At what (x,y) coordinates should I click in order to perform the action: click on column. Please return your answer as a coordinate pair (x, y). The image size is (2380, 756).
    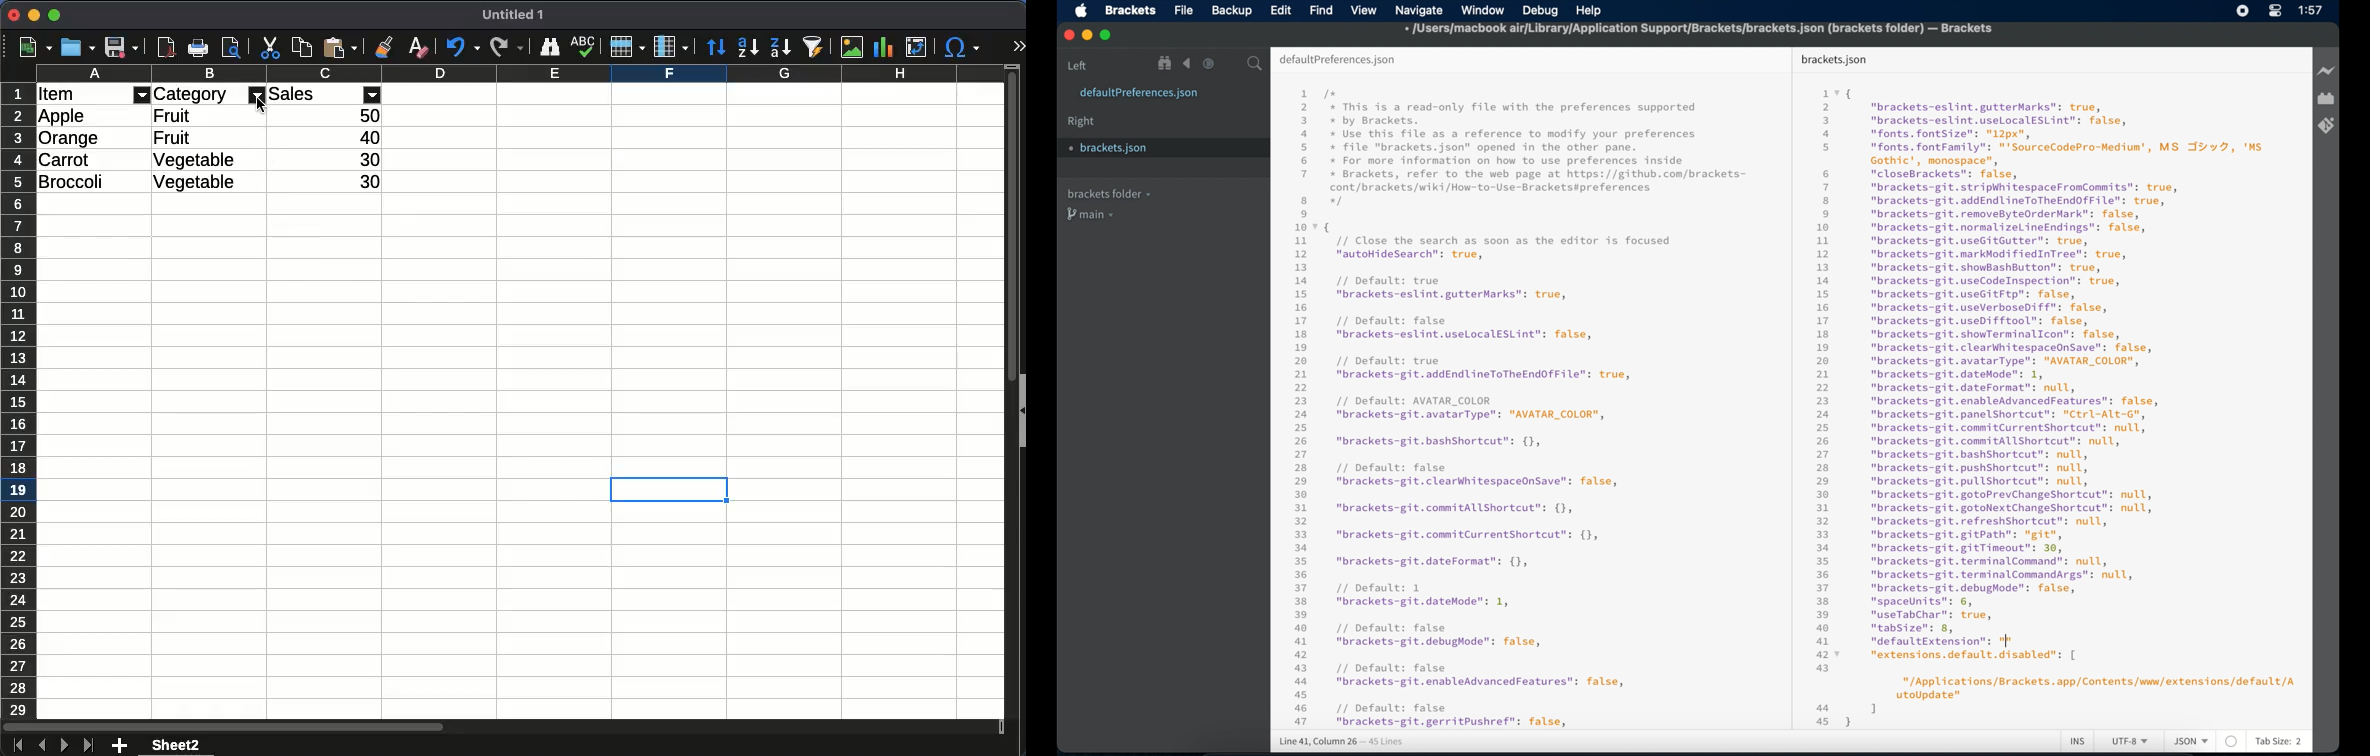
    Looking at the image, I should click on (519, 74).